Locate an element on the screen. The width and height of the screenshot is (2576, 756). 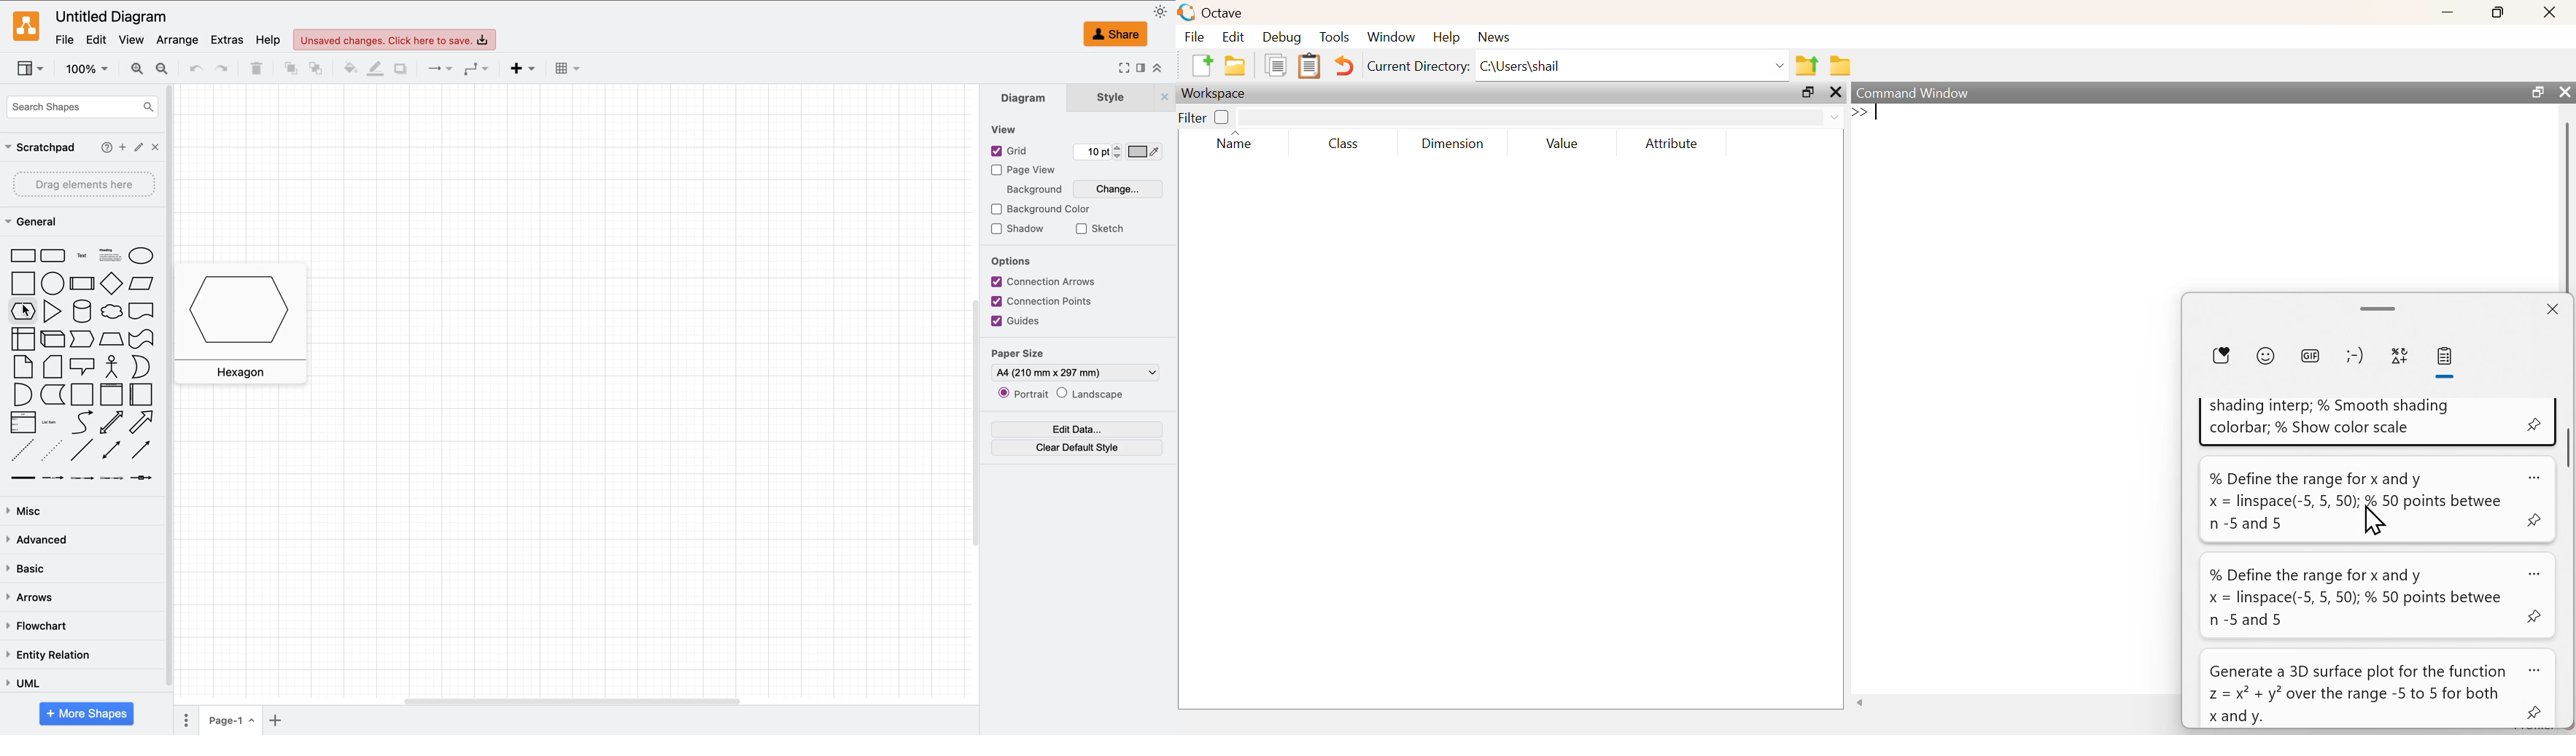
Clipboard is located at coordinates (1308, 67).